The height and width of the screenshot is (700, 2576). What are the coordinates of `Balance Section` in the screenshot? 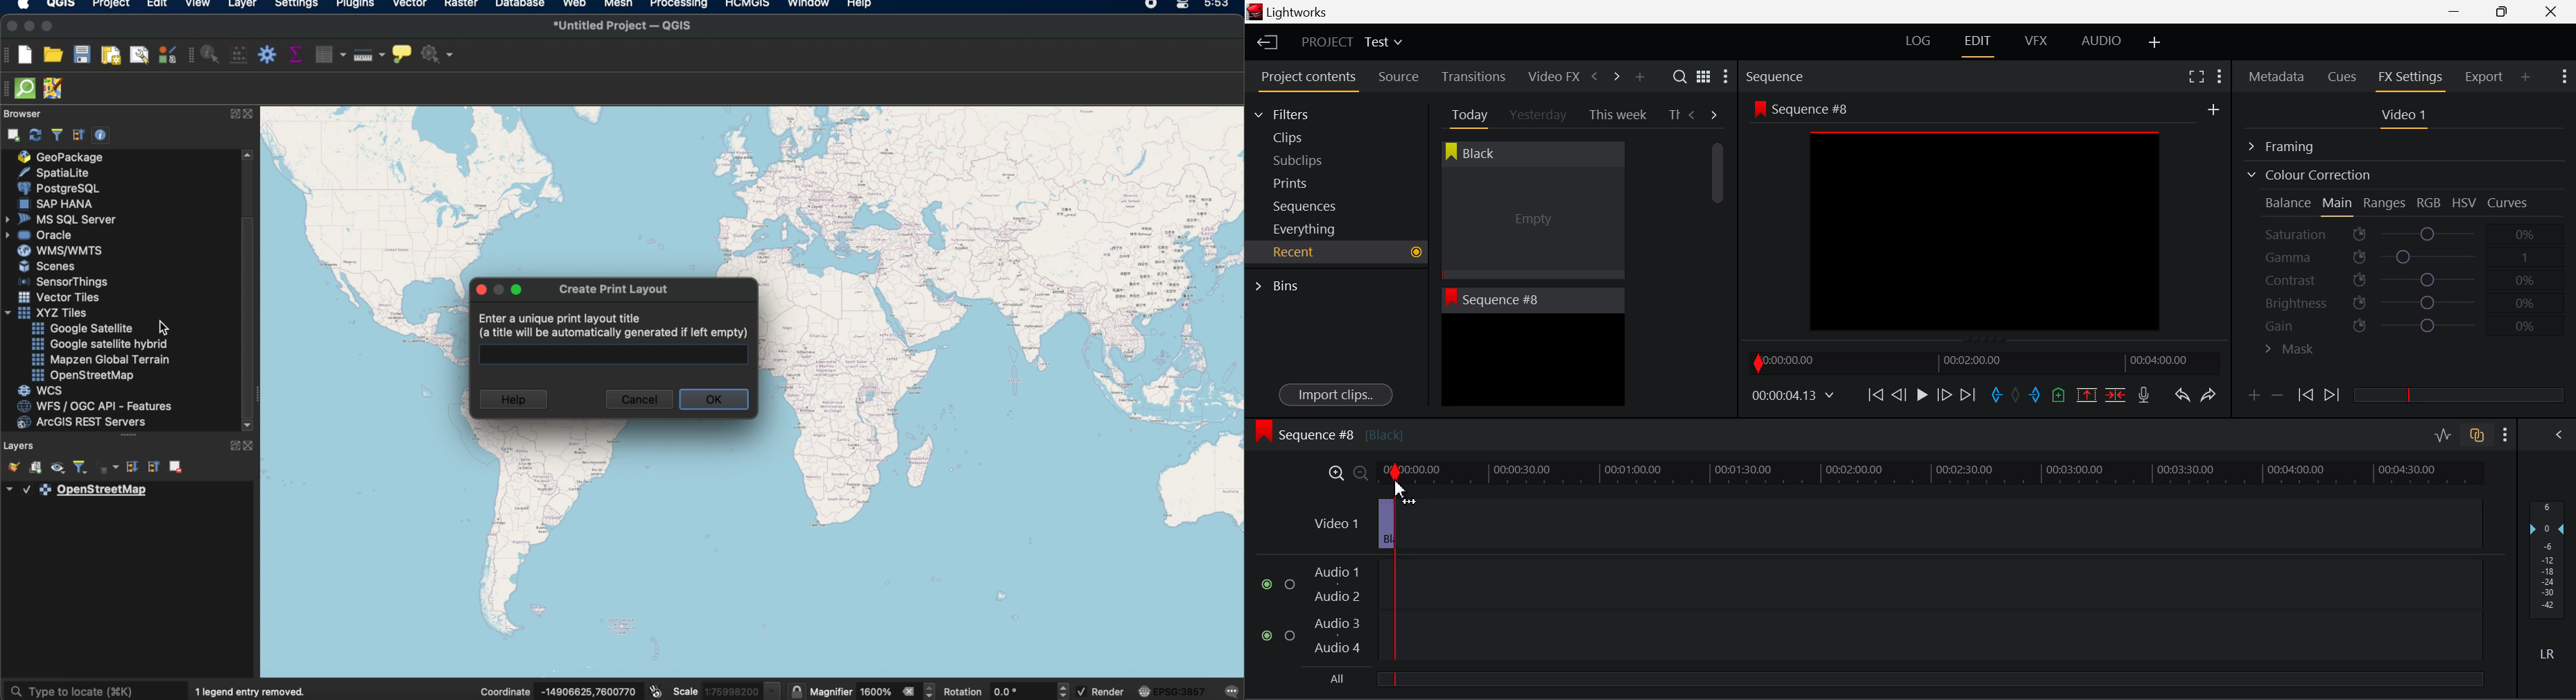 It's located at (2290, 202).